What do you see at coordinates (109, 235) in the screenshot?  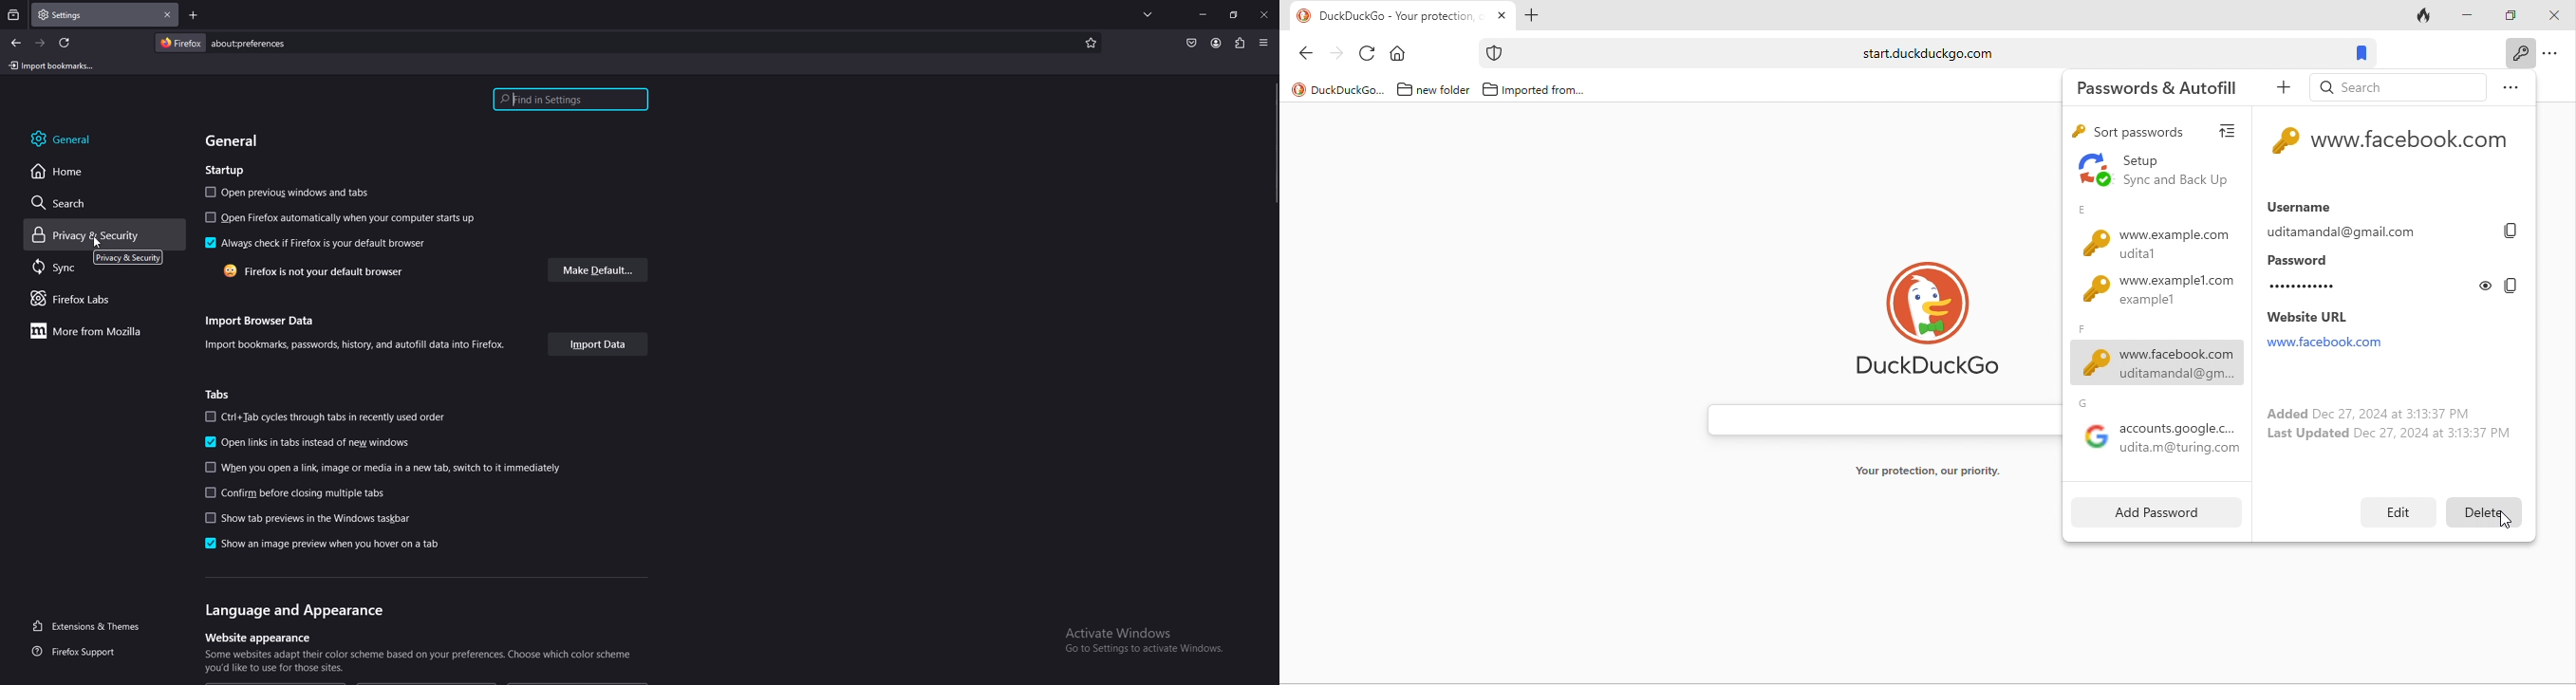 I see `privacy and security` at bounding box center [109, 235].